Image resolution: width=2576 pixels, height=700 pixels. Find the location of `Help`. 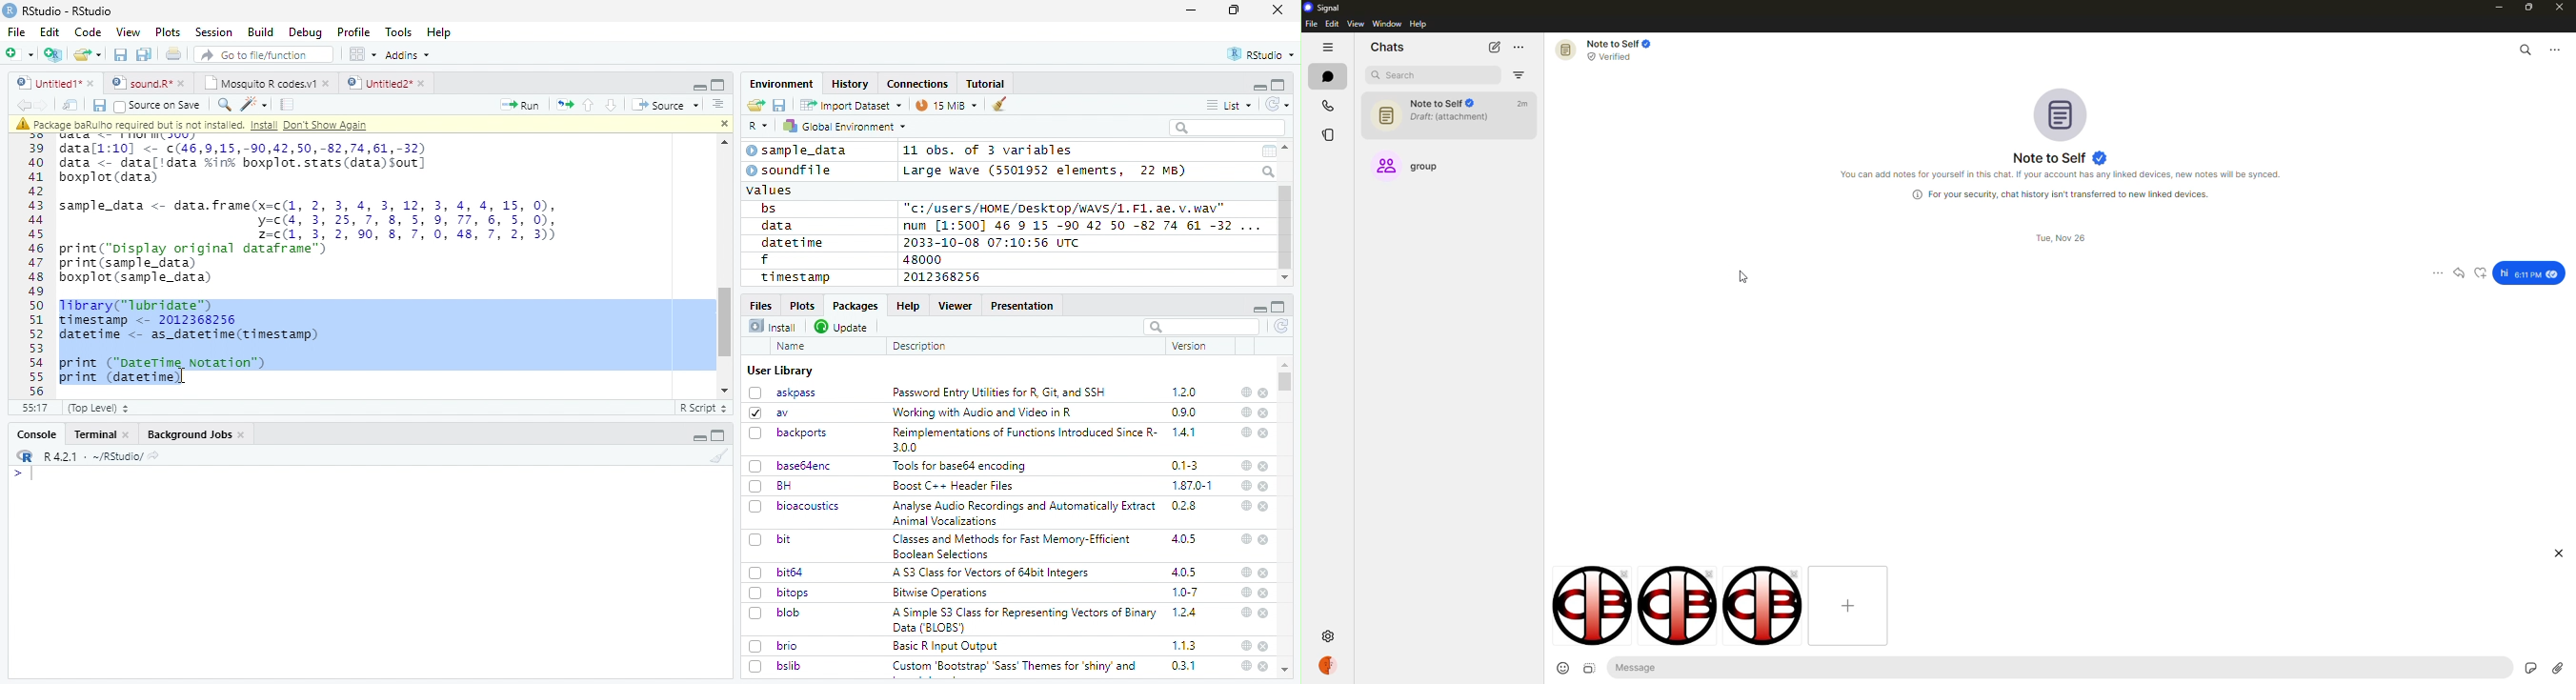

Help is located at coordinates (439, 33).